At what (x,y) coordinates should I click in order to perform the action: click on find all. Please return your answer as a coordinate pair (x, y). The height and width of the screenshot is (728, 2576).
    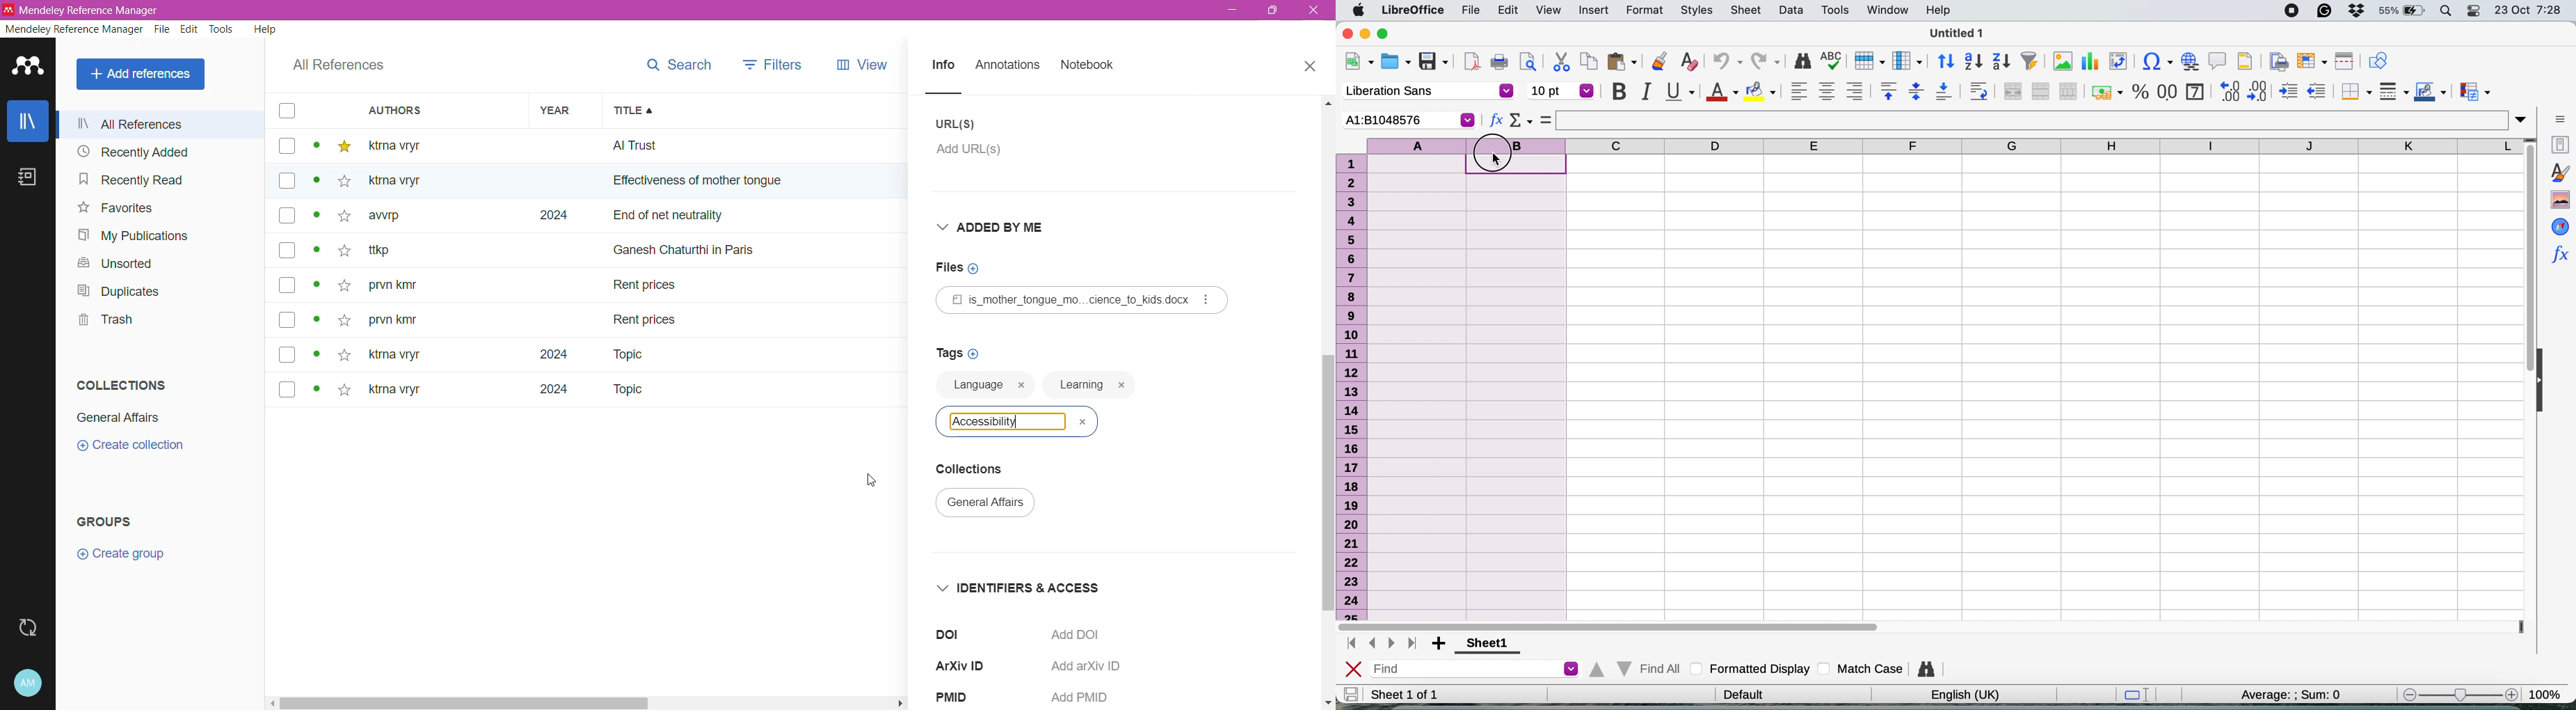
    Looking at the image, I should click on (1636, 670).